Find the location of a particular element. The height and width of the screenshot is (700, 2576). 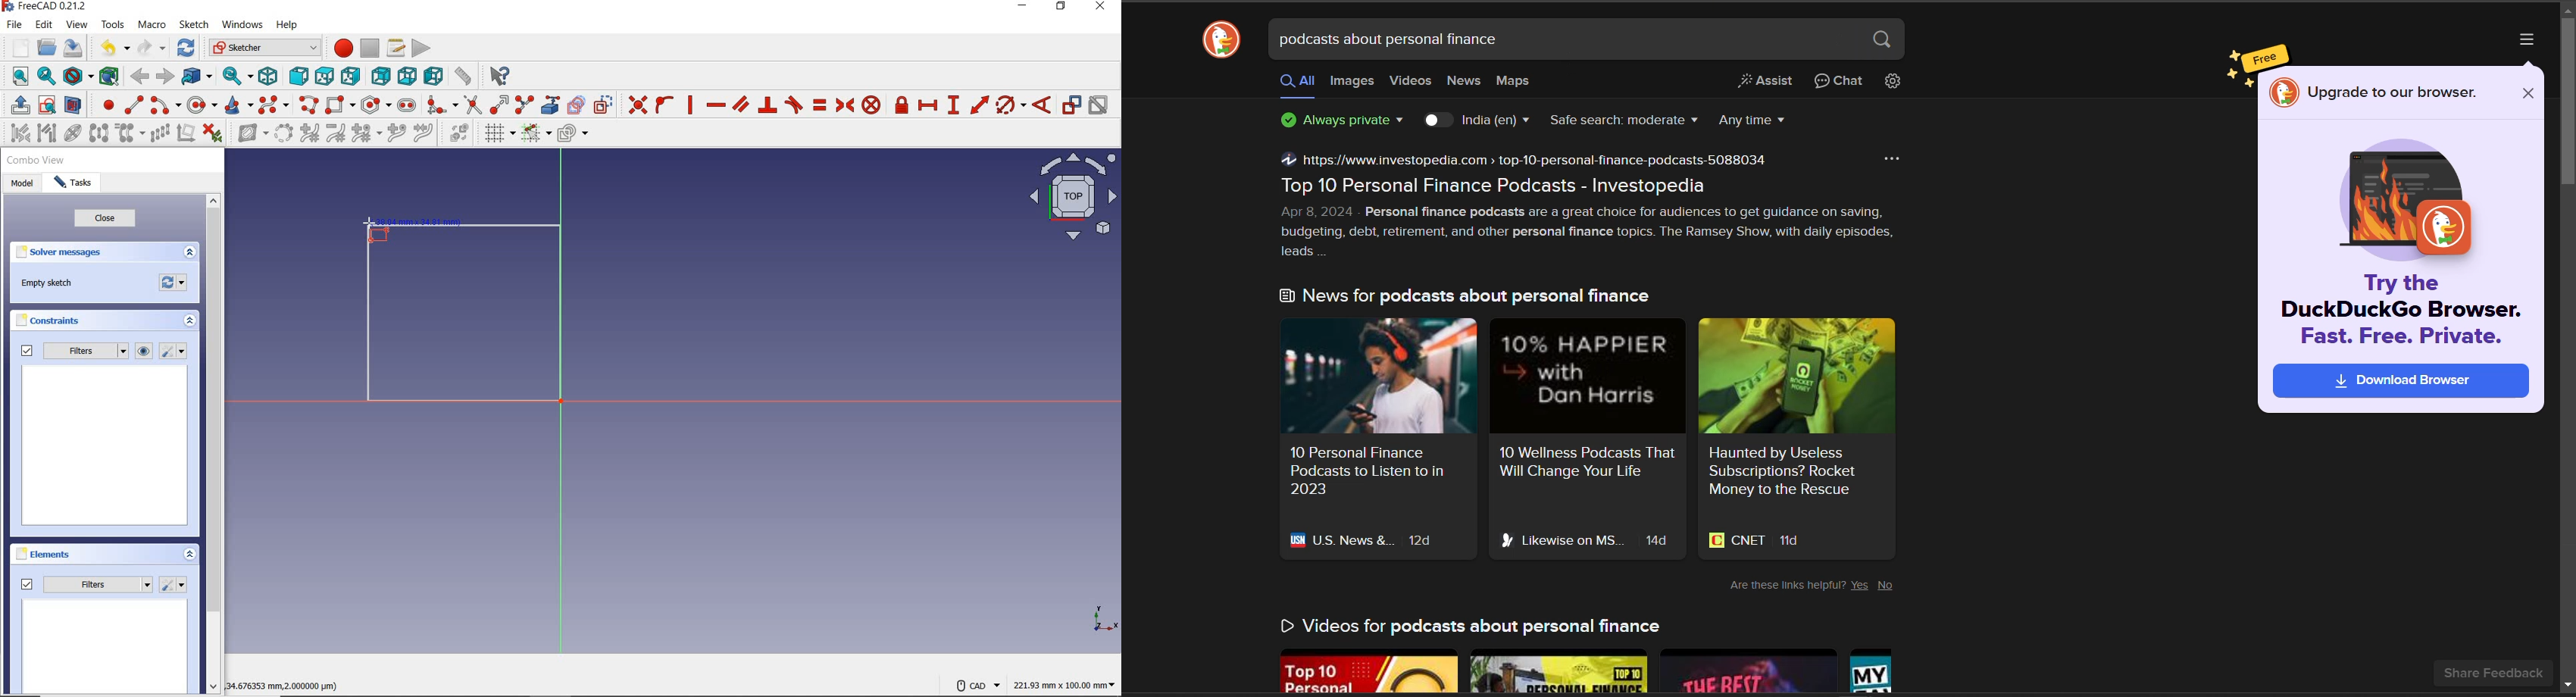

top view is located at coordinates (1072, 200).